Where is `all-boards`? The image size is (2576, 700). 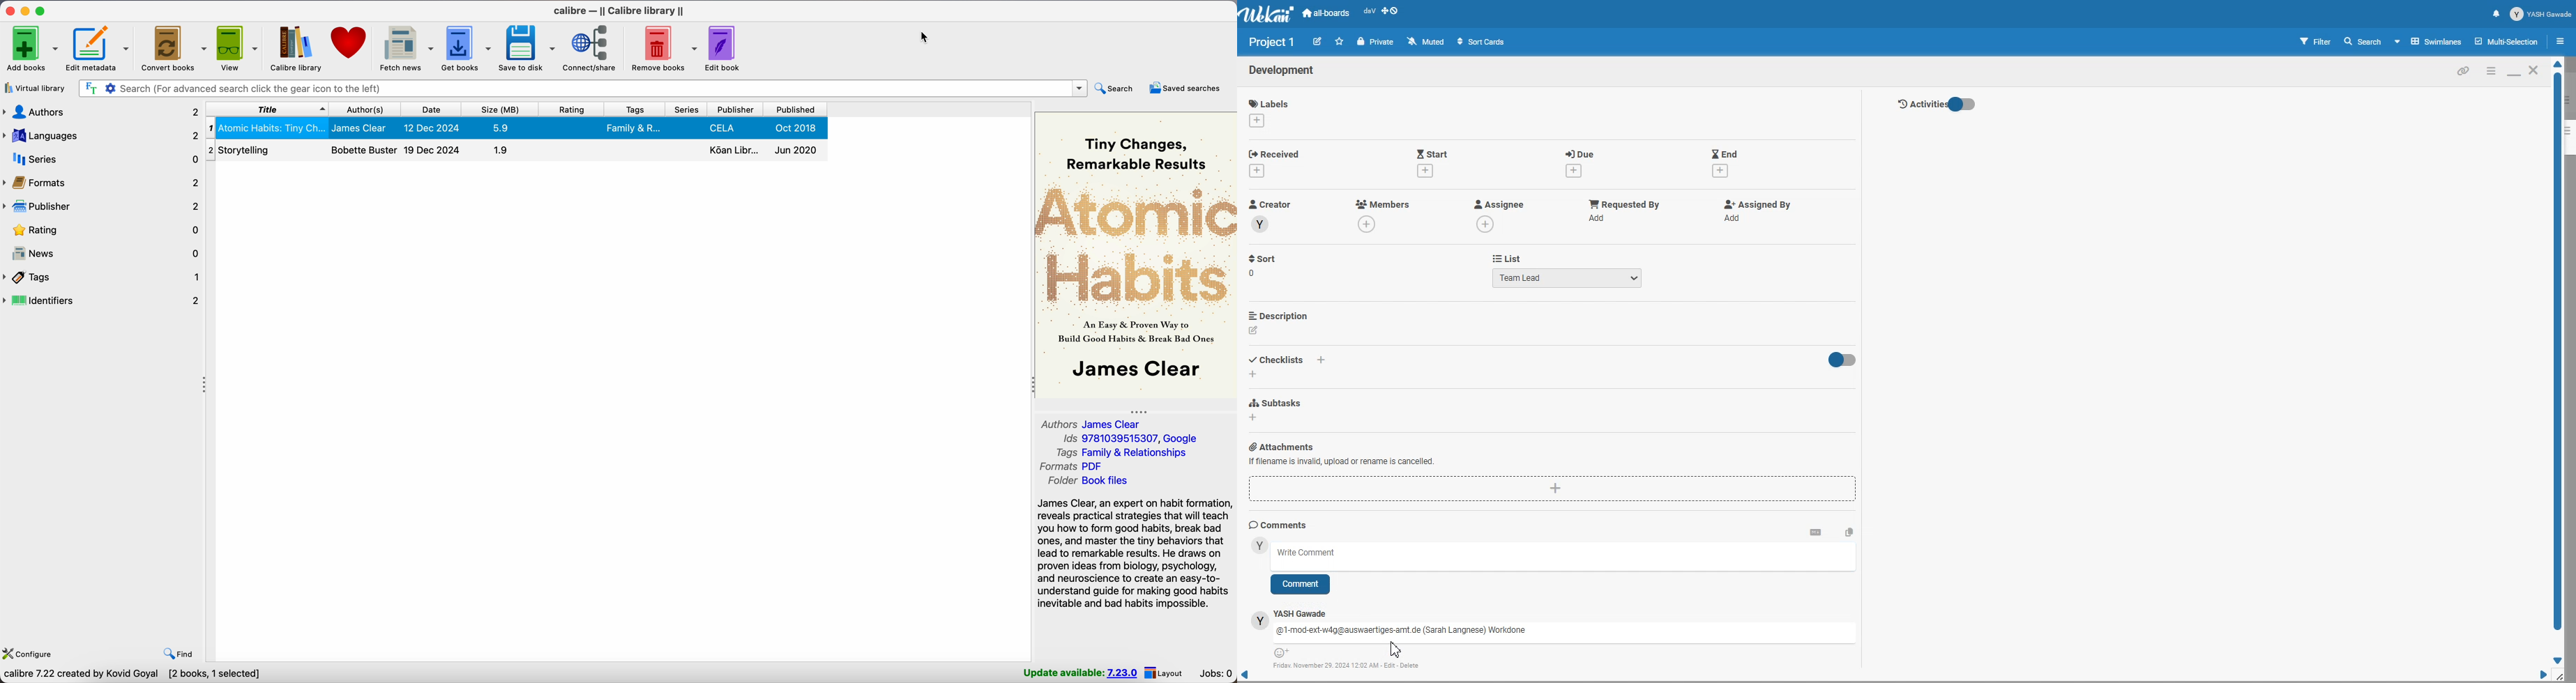 all-boards is located at coordinates (1326, 13).